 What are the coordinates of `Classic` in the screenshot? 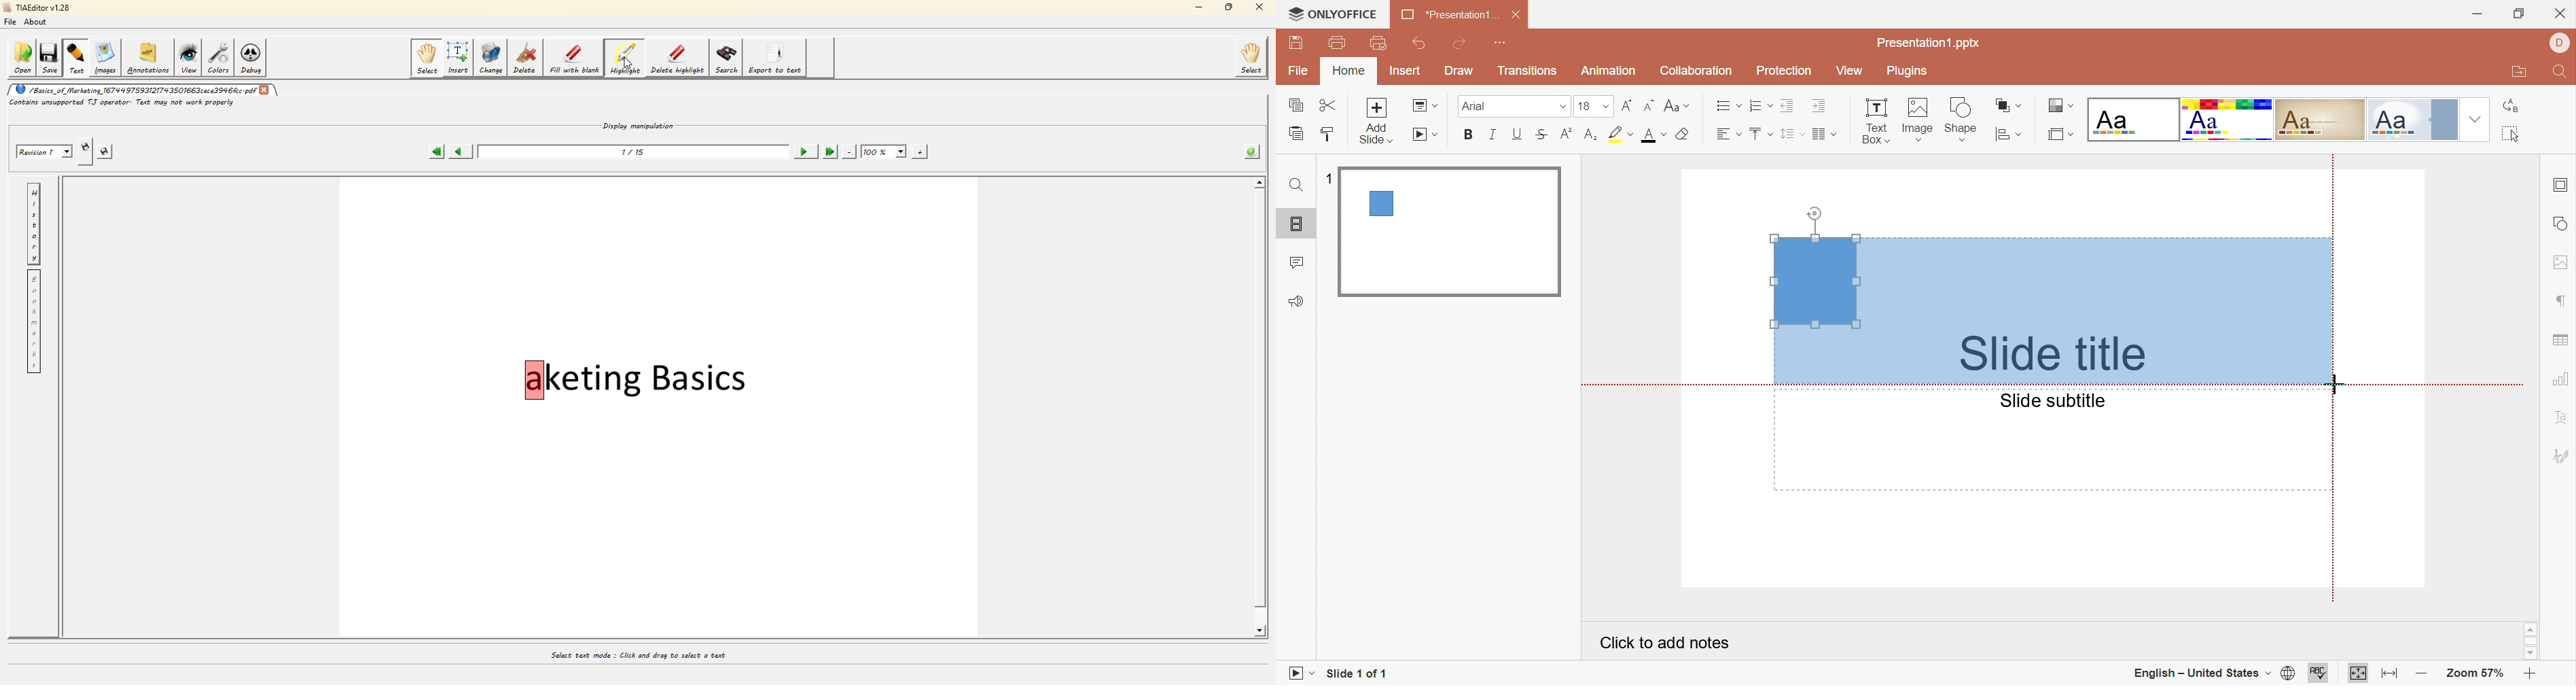 It's located at (2320, 119).